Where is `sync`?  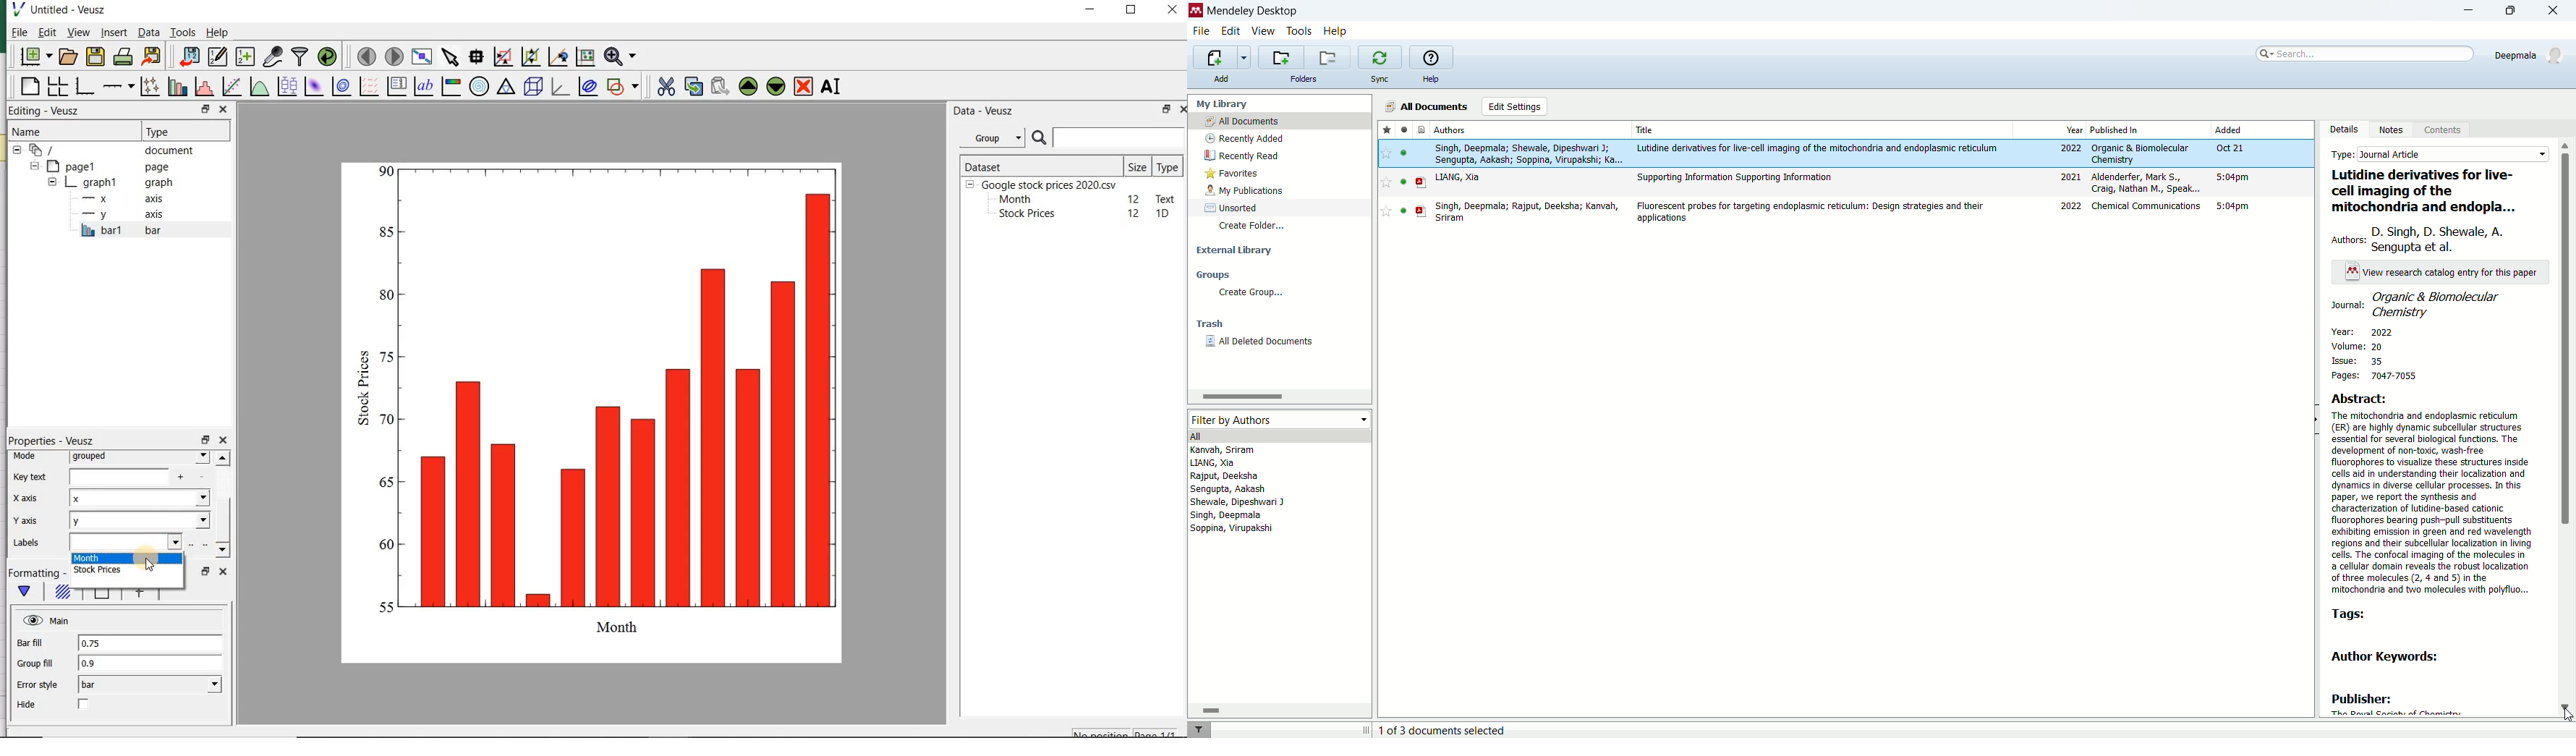 sync is located at coordinates (1379, 79).